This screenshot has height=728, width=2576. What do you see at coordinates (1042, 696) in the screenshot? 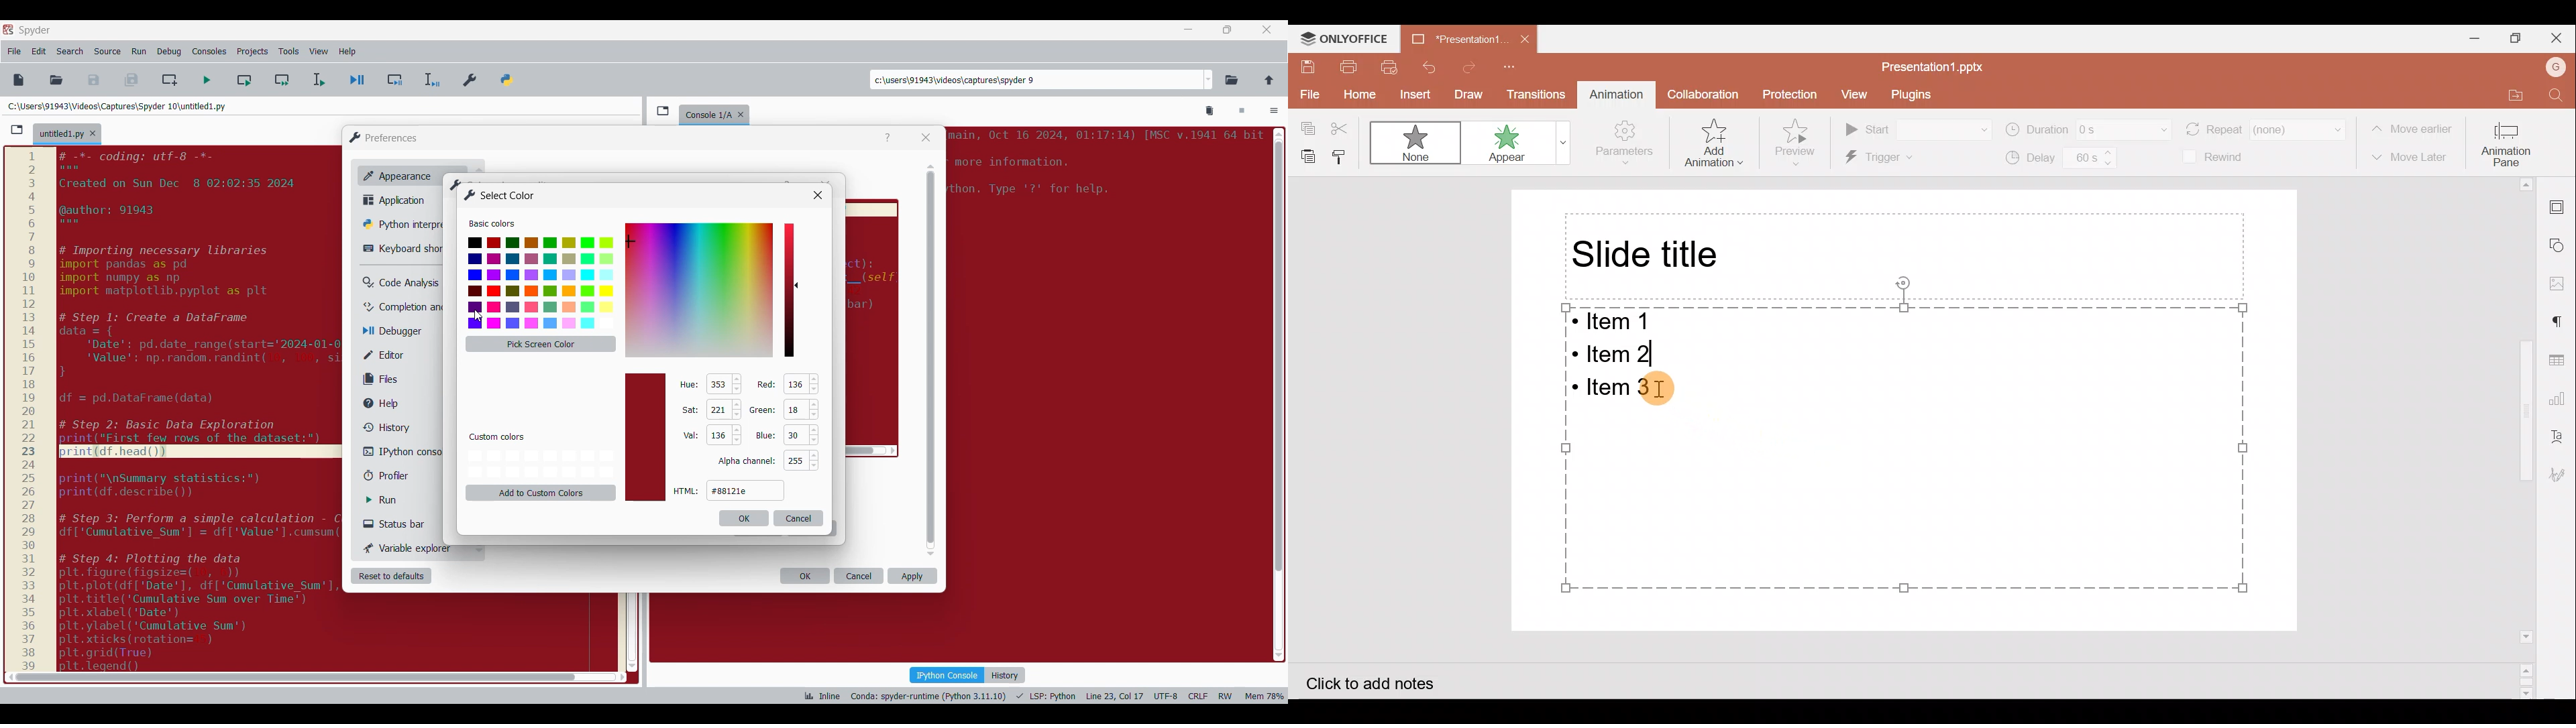
I see `Code details` at bounding box center [1042, 696].